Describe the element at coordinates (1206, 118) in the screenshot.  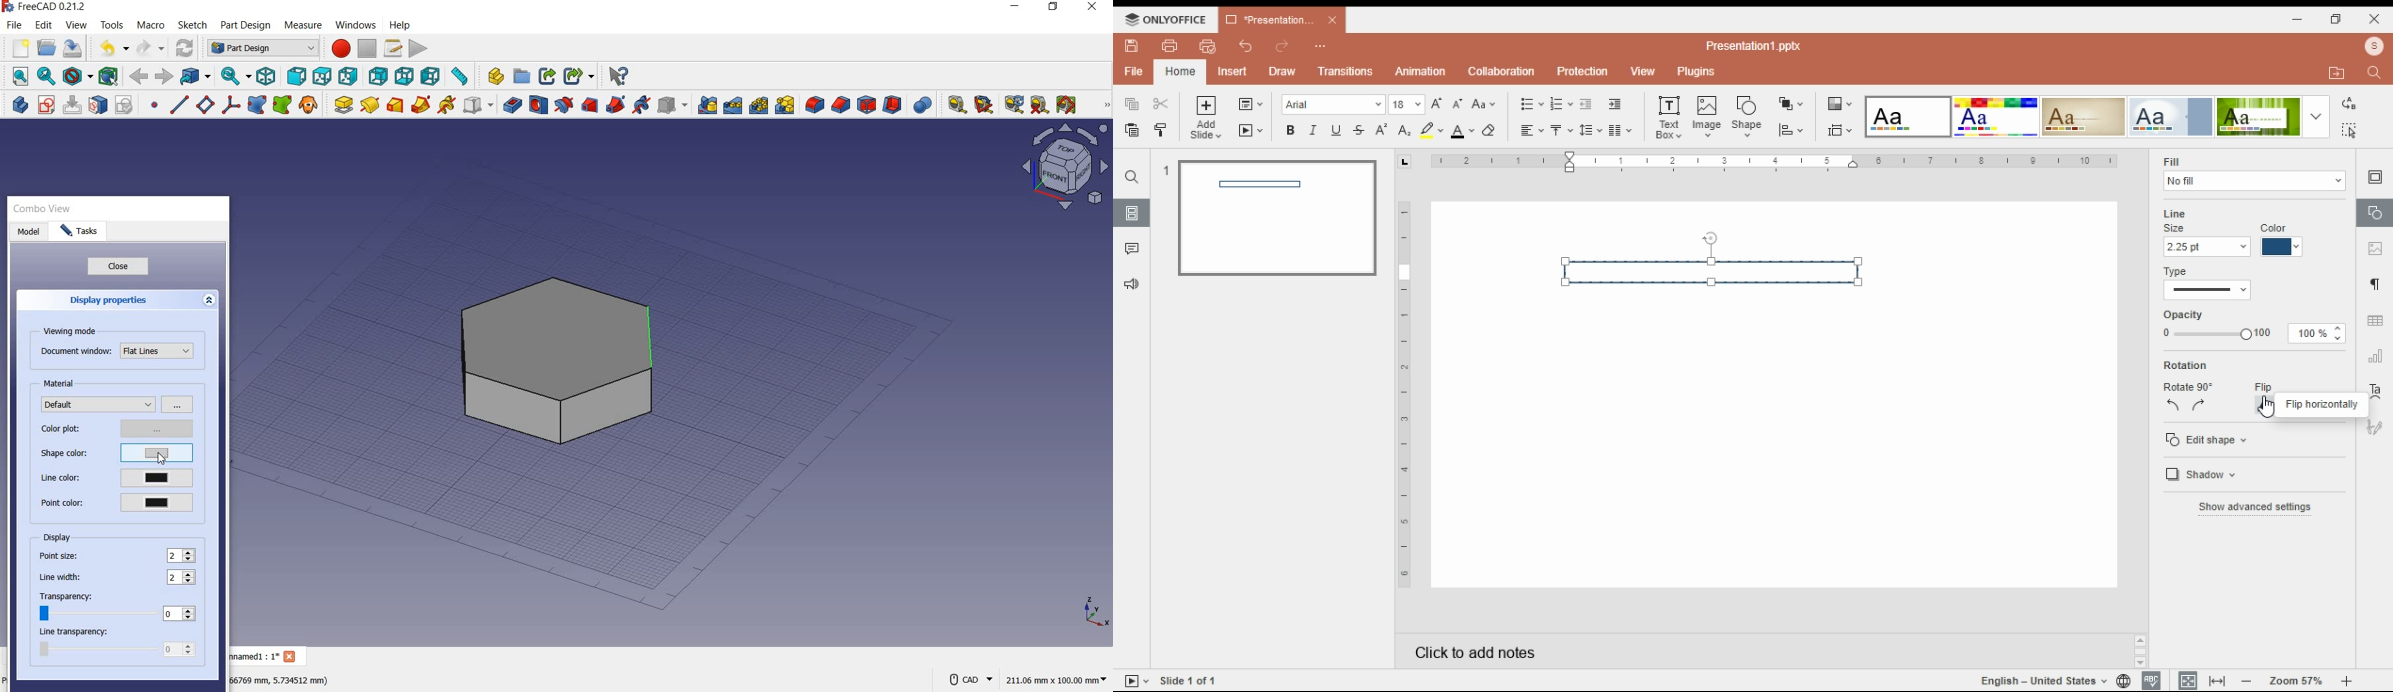
I see `add slide` at that location.